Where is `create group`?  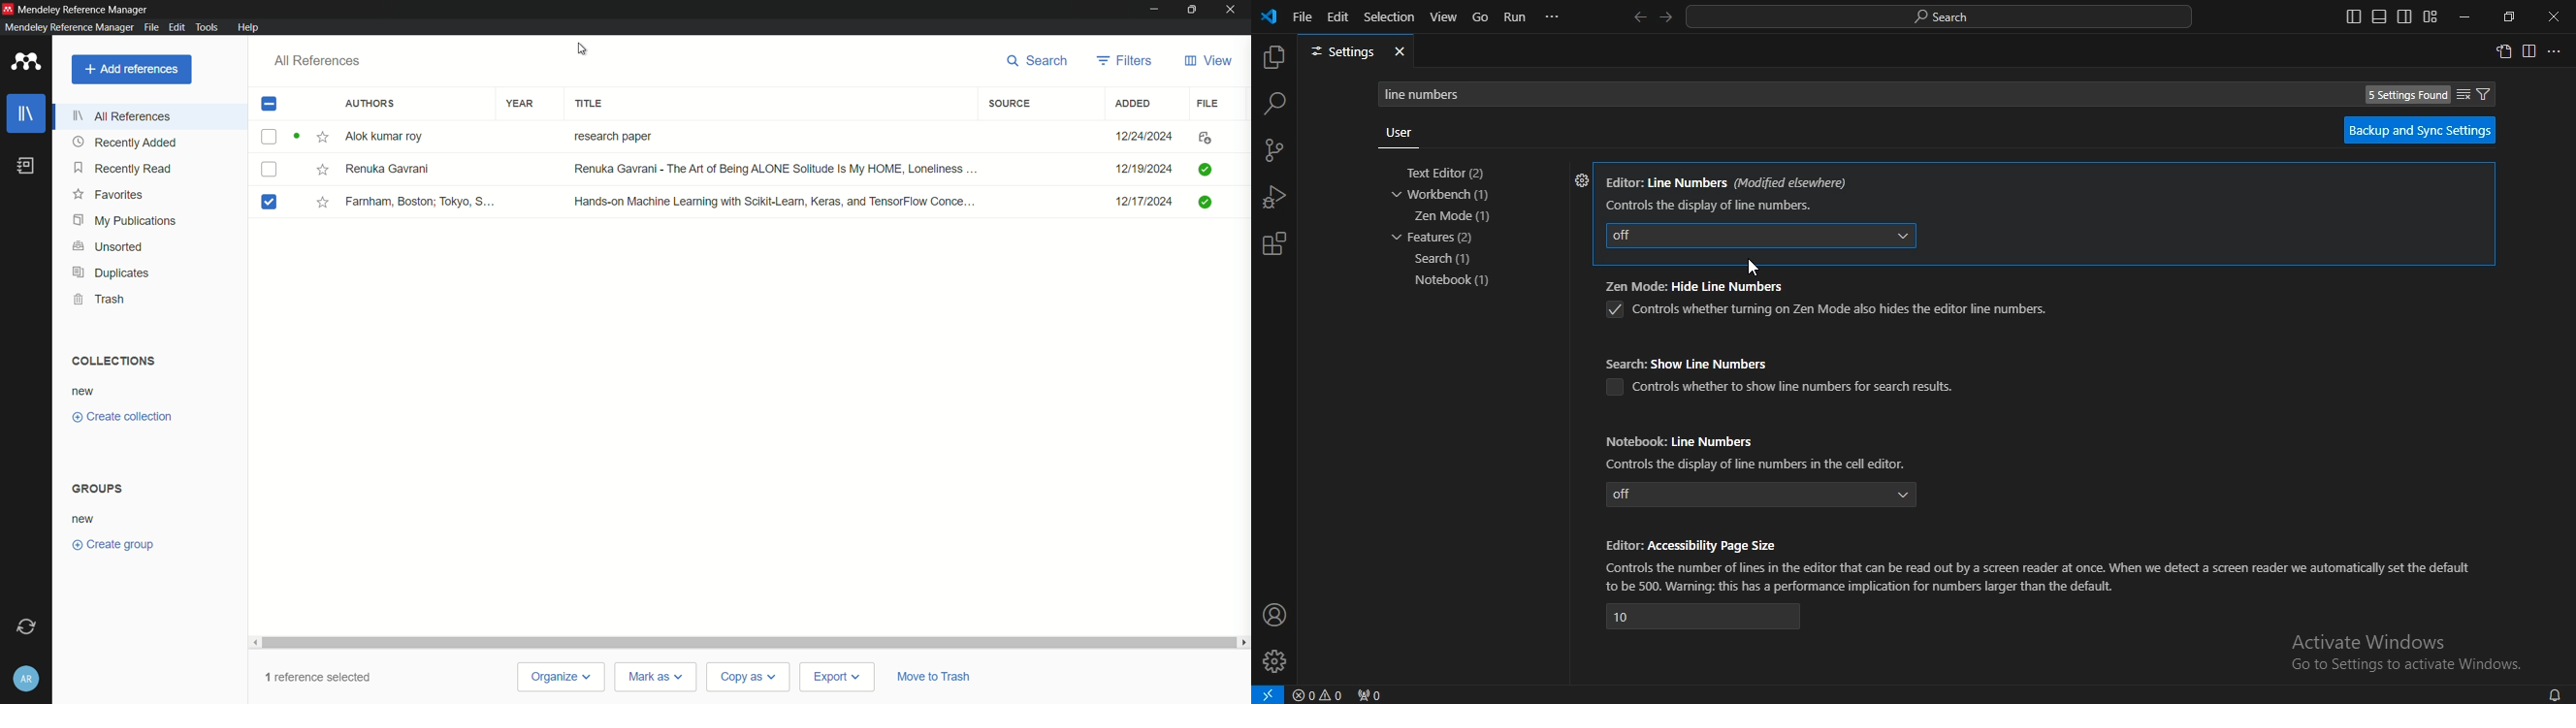 create group is located at coordinates (111, 543).